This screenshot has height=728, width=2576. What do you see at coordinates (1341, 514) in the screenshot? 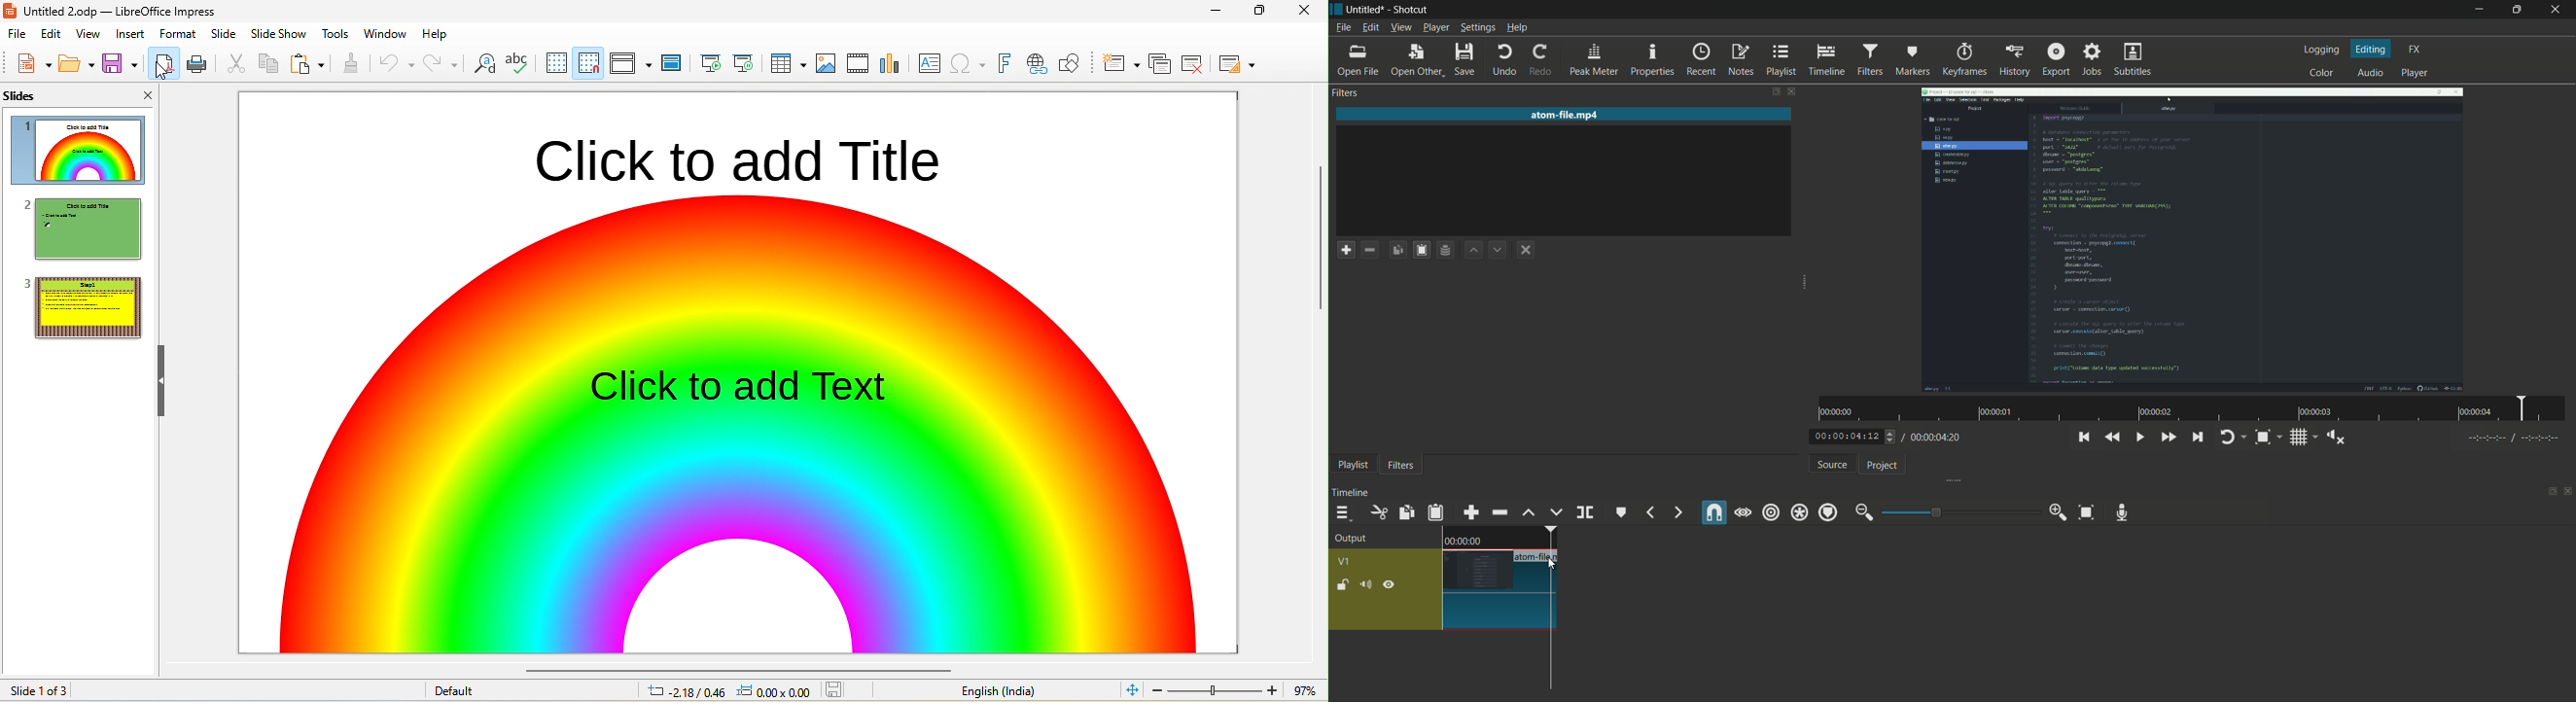
I see `timeline menu` at bounding box center [1341, 514].